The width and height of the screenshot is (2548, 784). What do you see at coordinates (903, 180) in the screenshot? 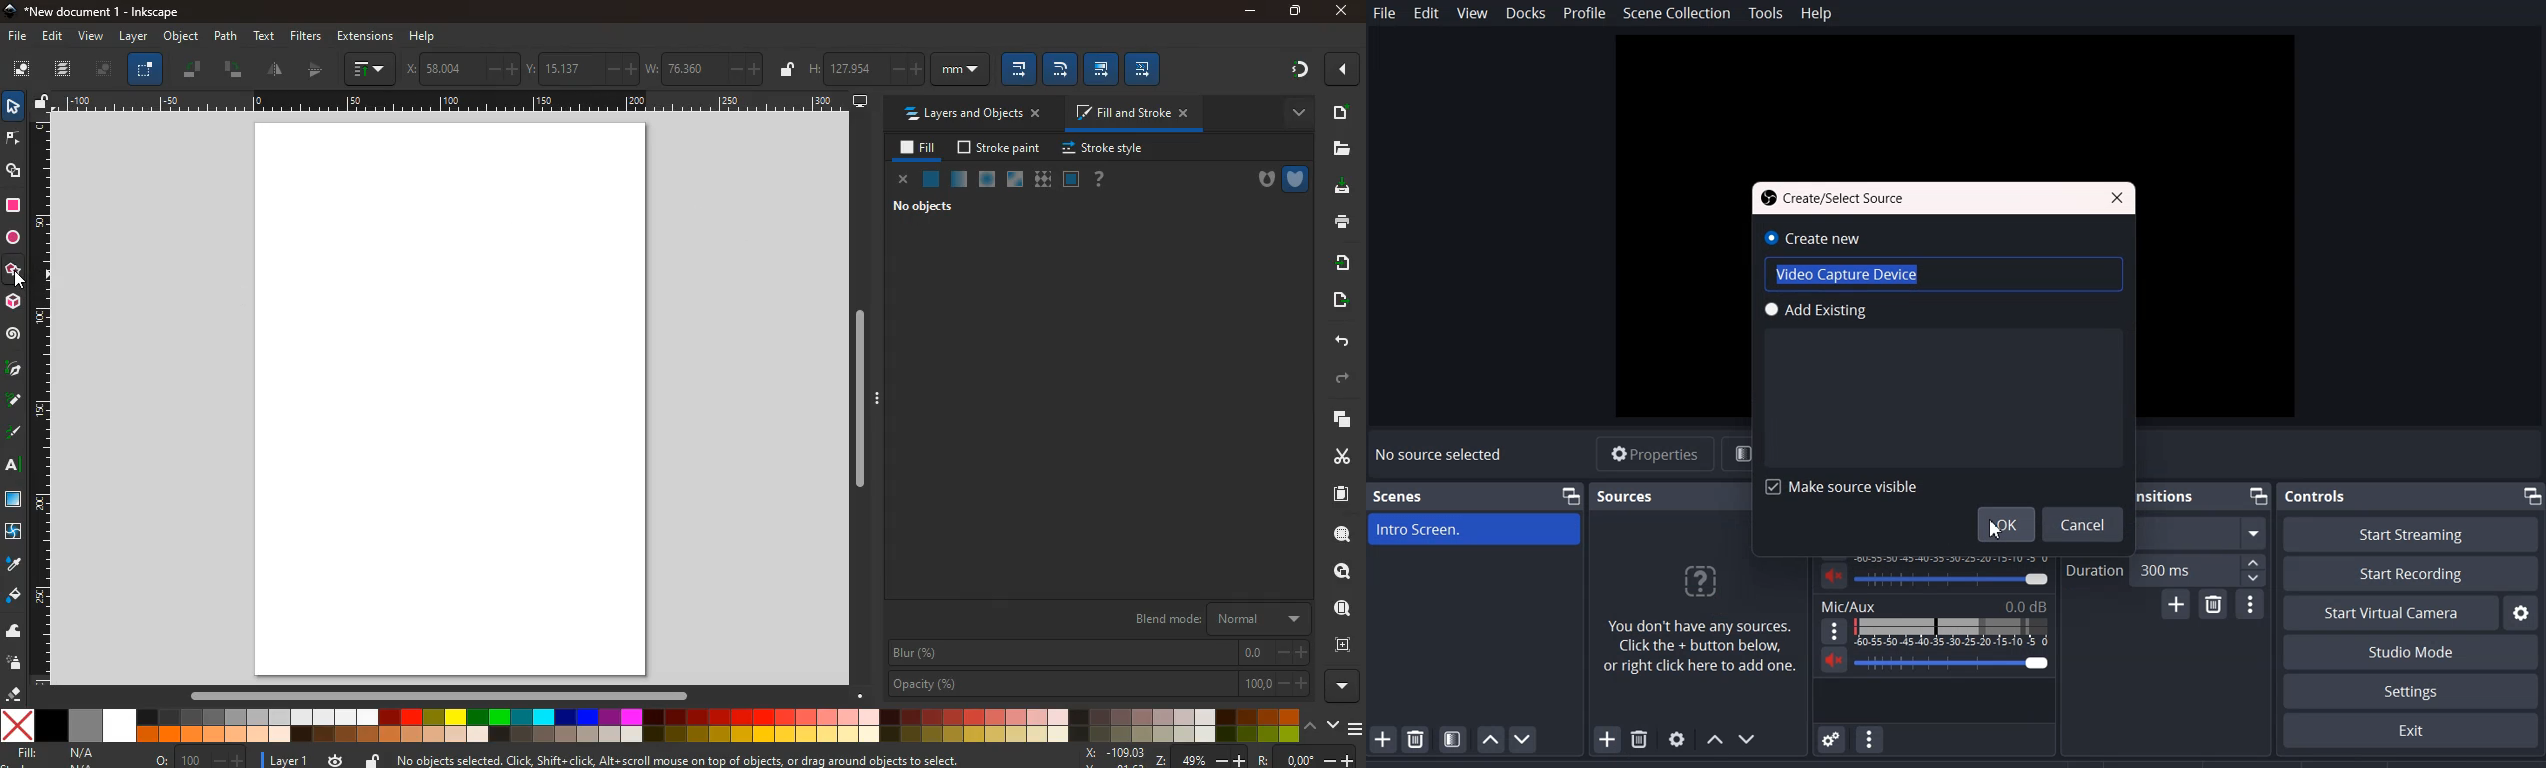
I see `close` at bounding box center [903, 180].